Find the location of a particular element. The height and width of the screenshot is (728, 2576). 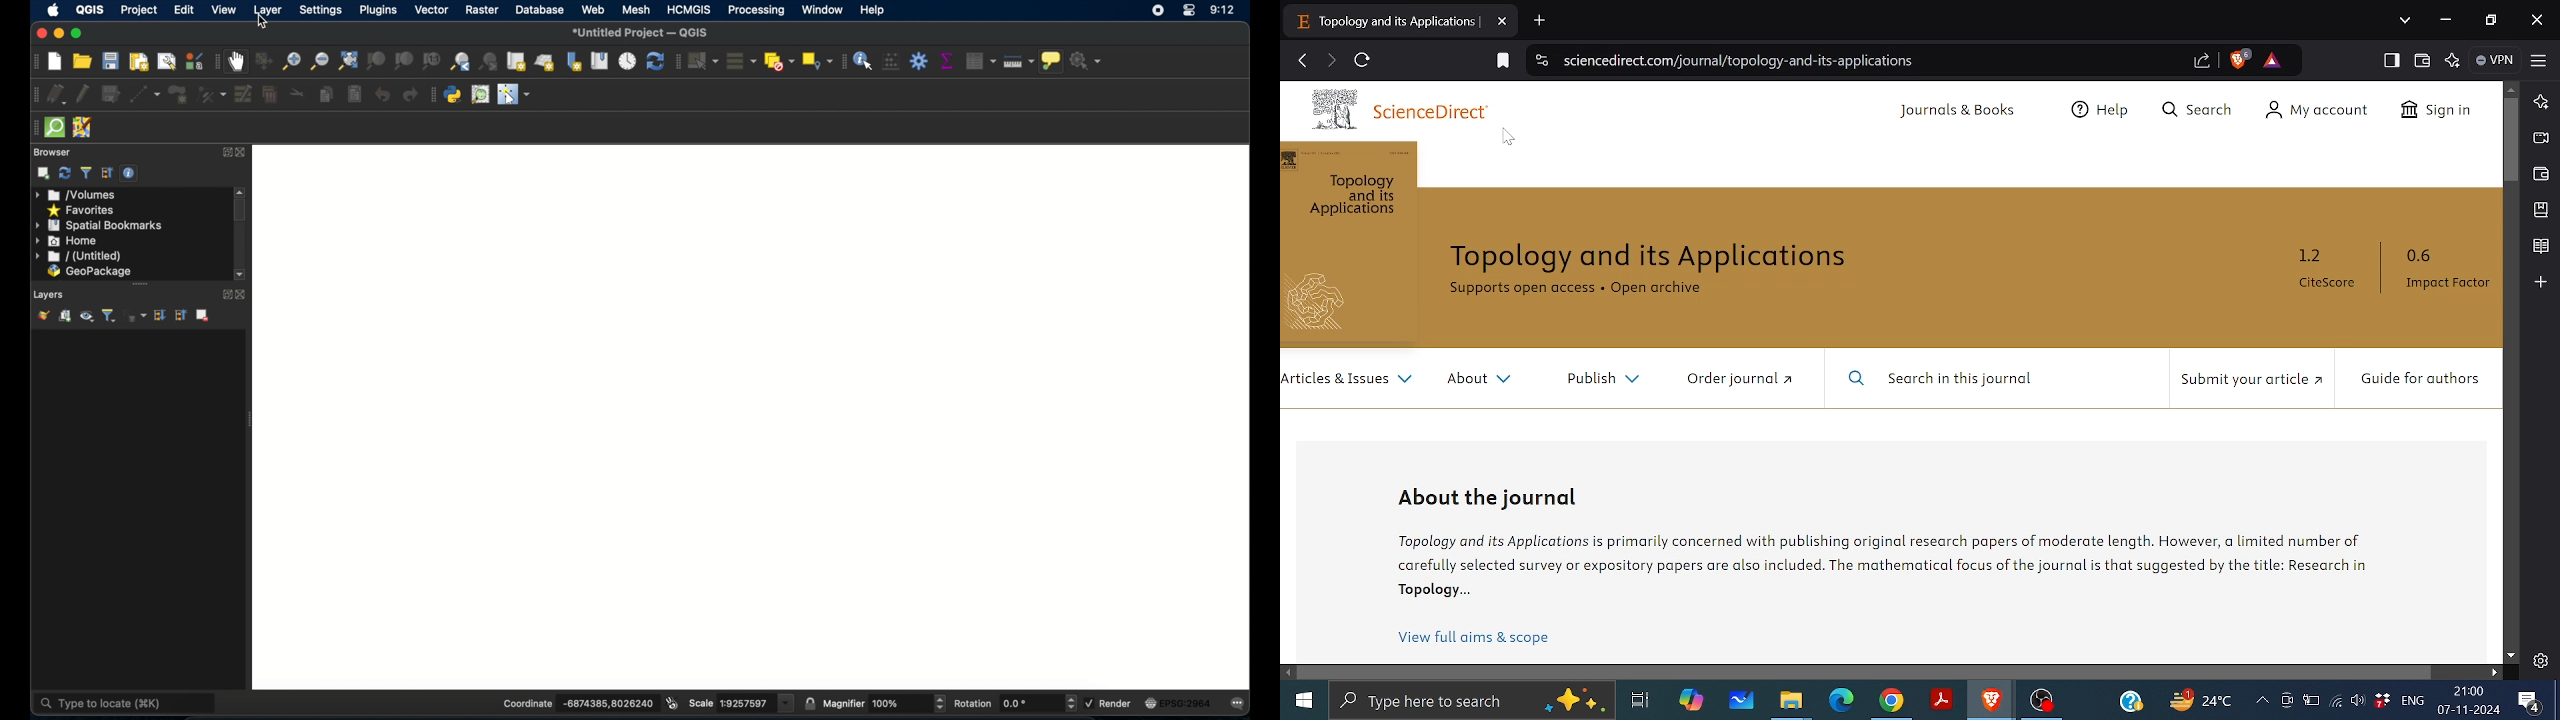

new 3d map view is located at coordinates (545, 63).